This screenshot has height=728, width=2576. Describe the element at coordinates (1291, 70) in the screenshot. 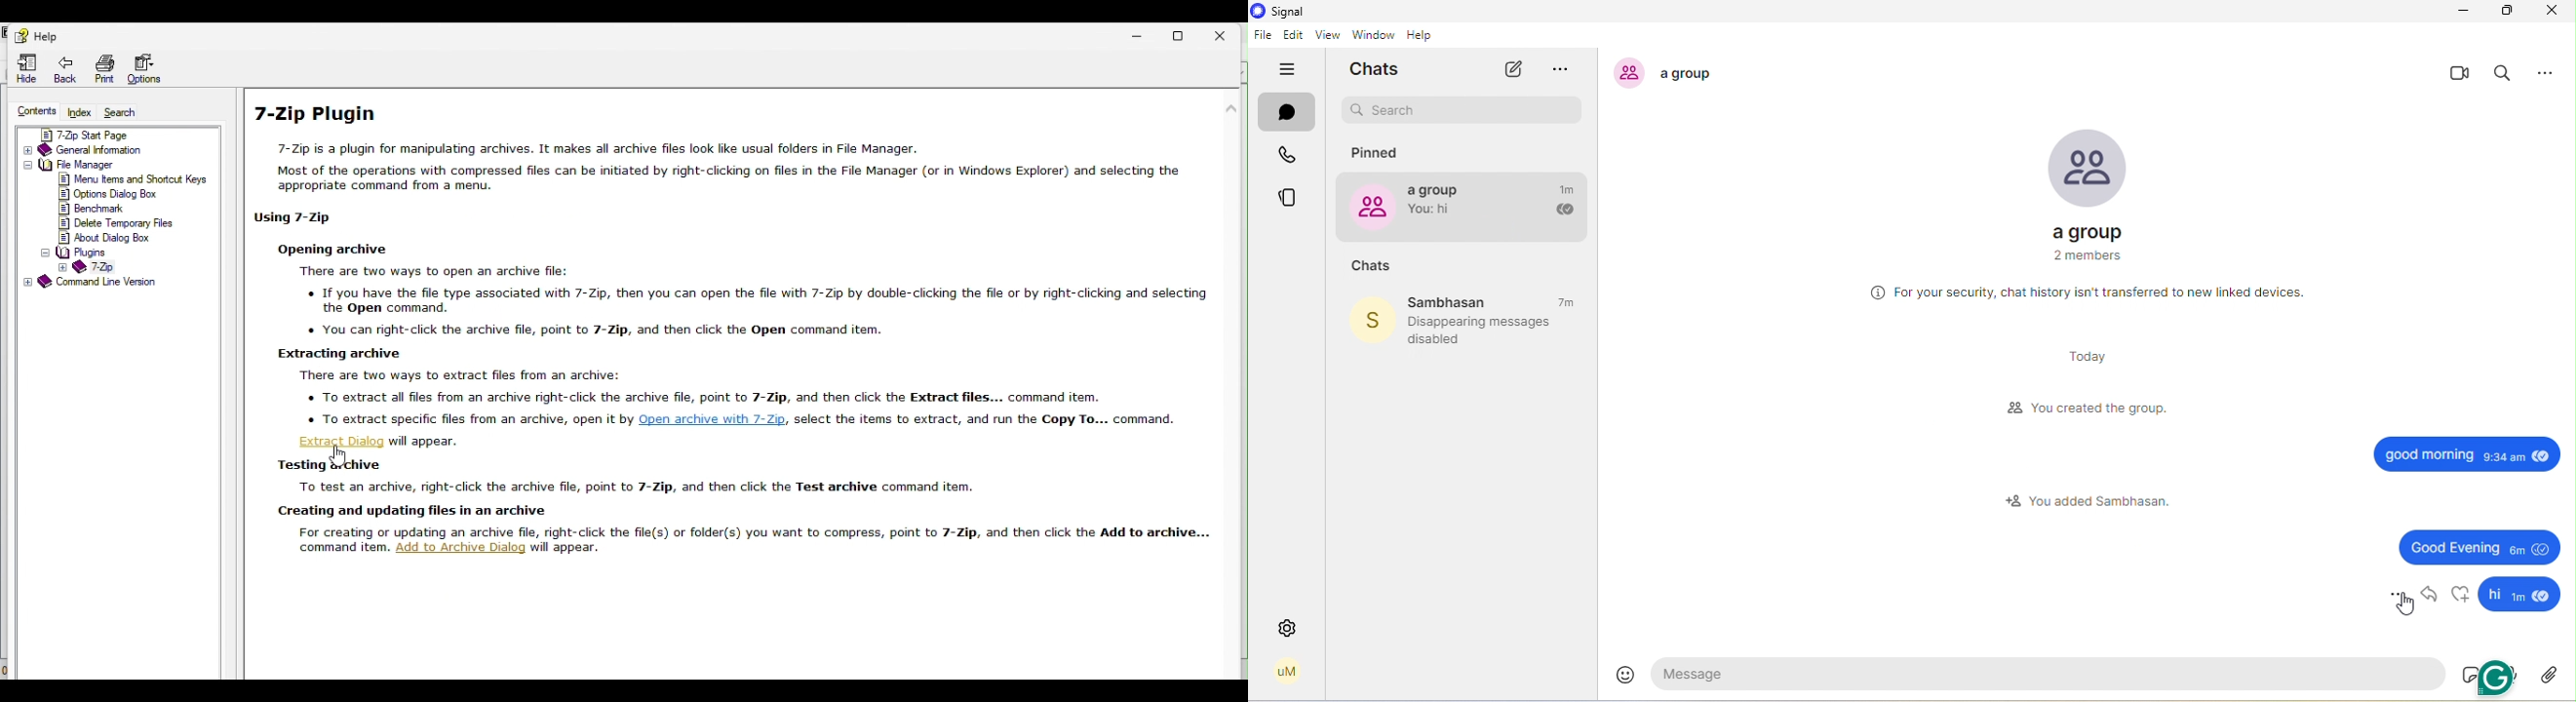

I see `toggle side bar` at that location.